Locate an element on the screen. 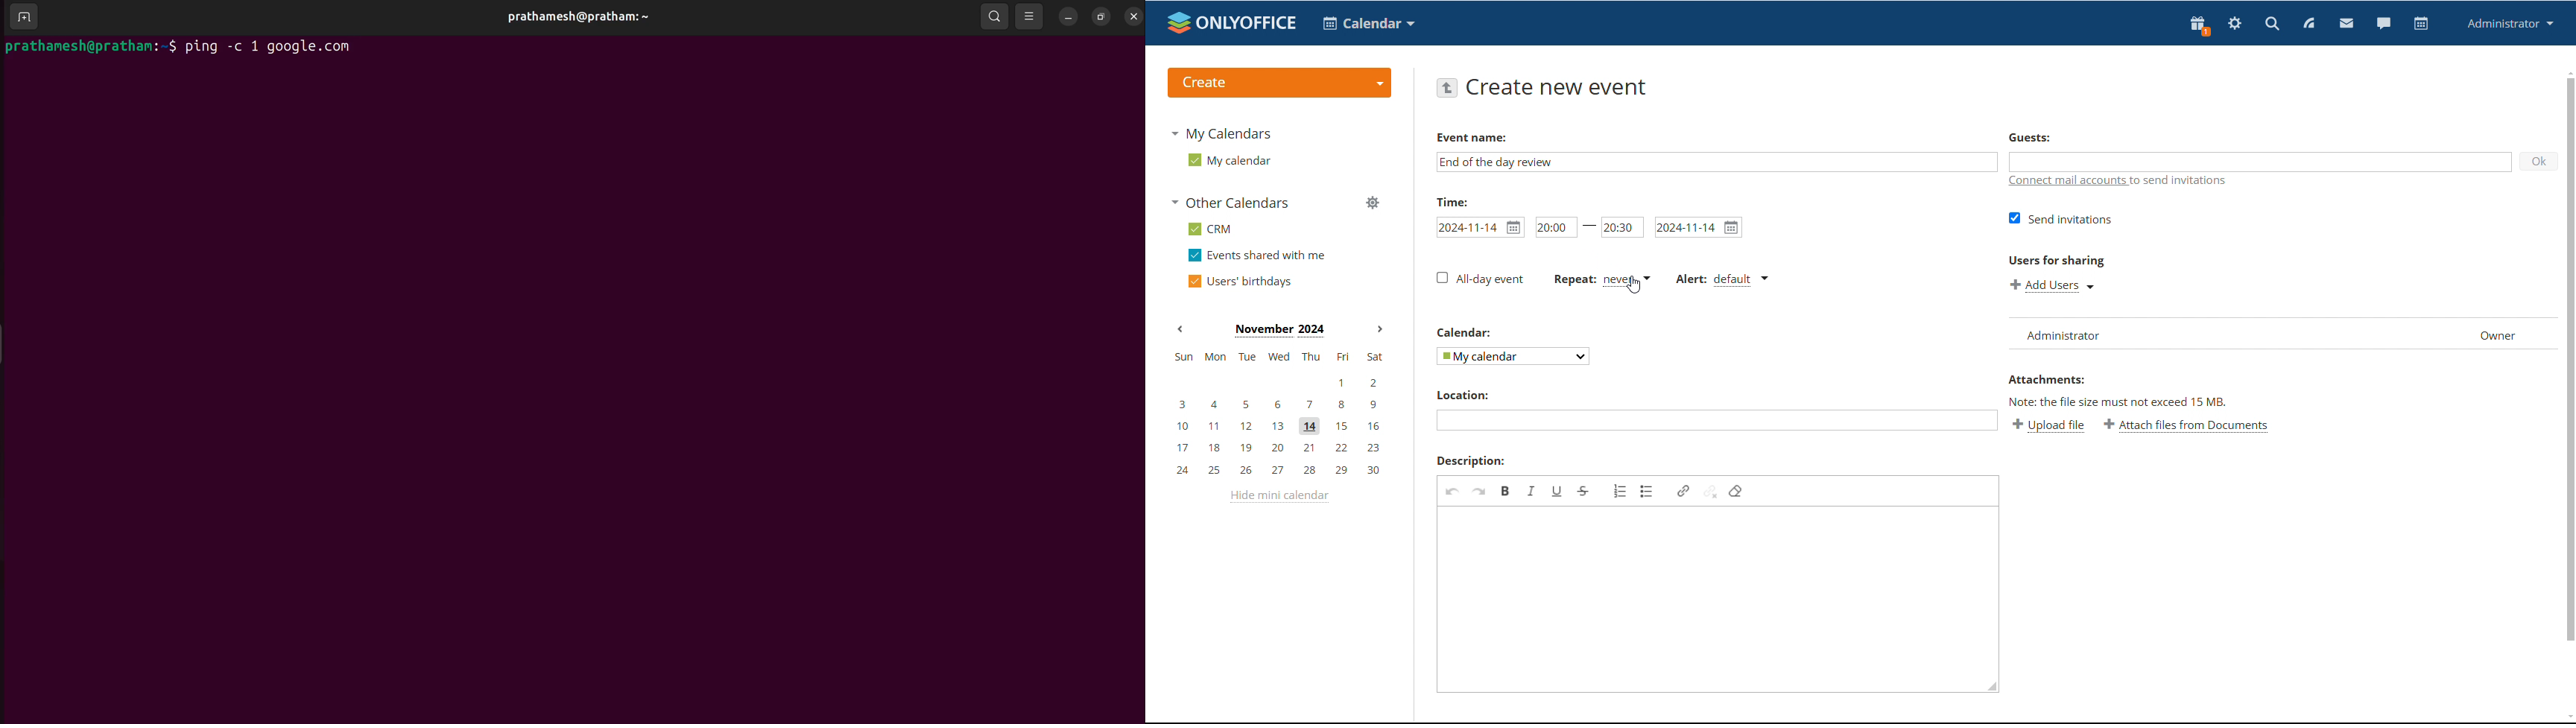 The width and height of the screenshot is (2576, 728). connect mail accounts is located at coordinates (2124, 182).